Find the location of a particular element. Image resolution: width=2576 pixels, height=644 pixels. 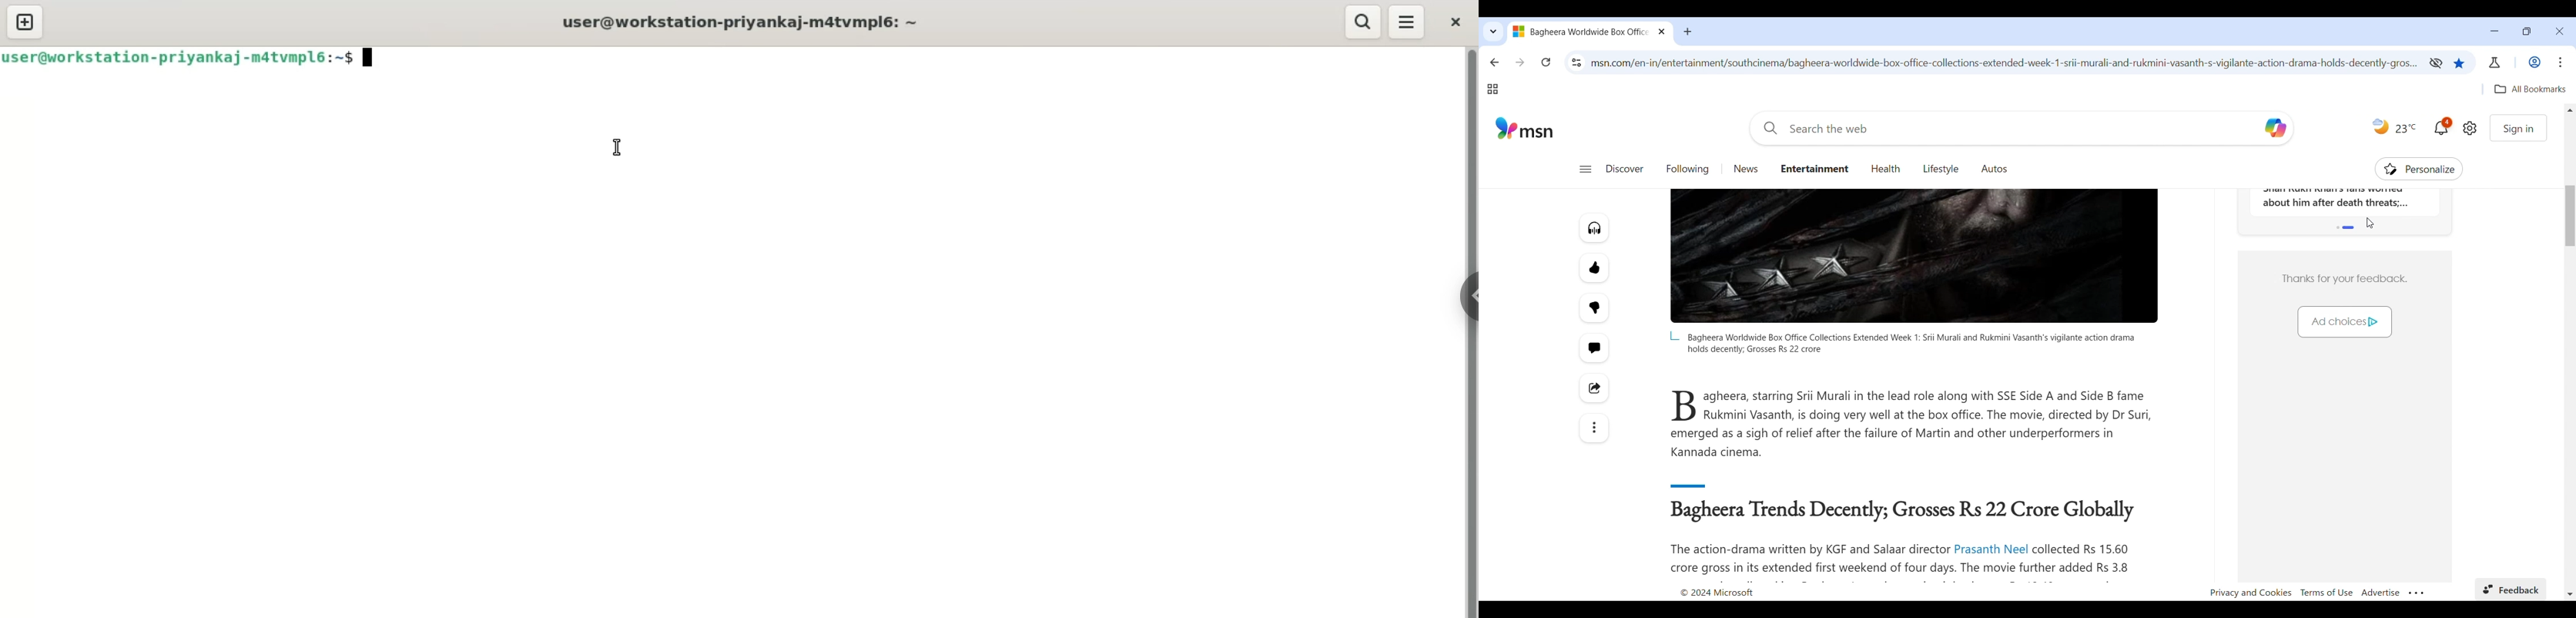

Quick slide to bottom is located at coordinates (2570, 594).